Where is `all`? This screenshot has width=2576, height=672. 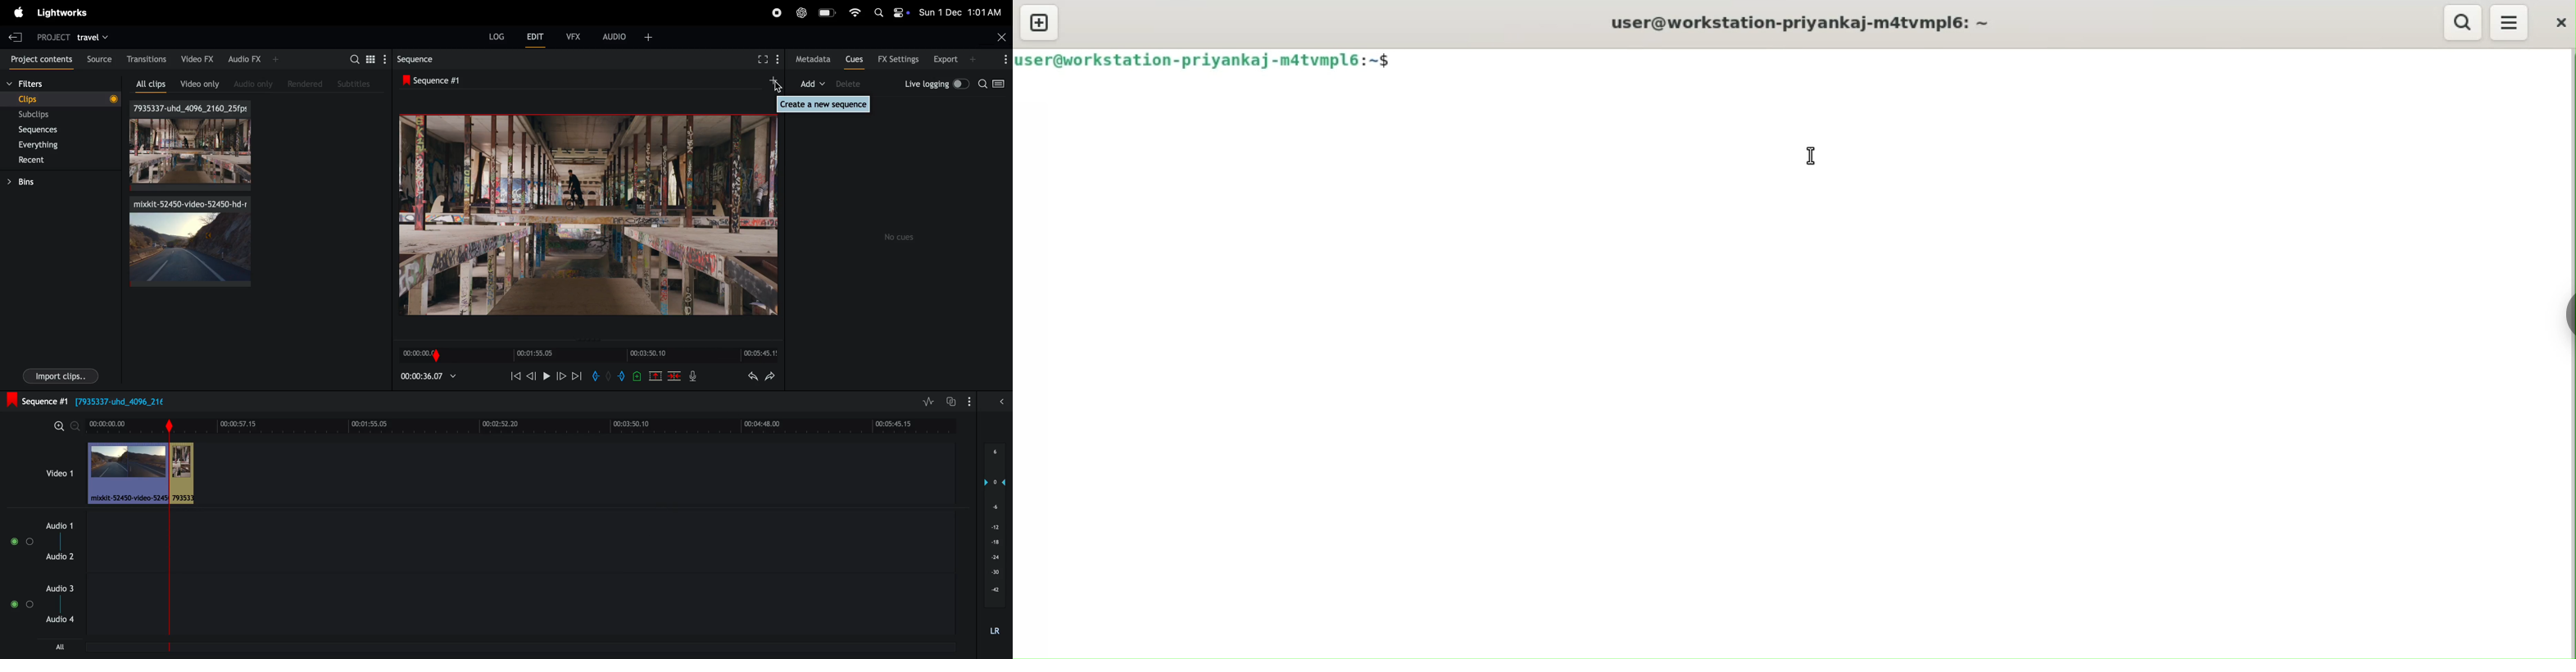 all is located at coordinates (60, 646).